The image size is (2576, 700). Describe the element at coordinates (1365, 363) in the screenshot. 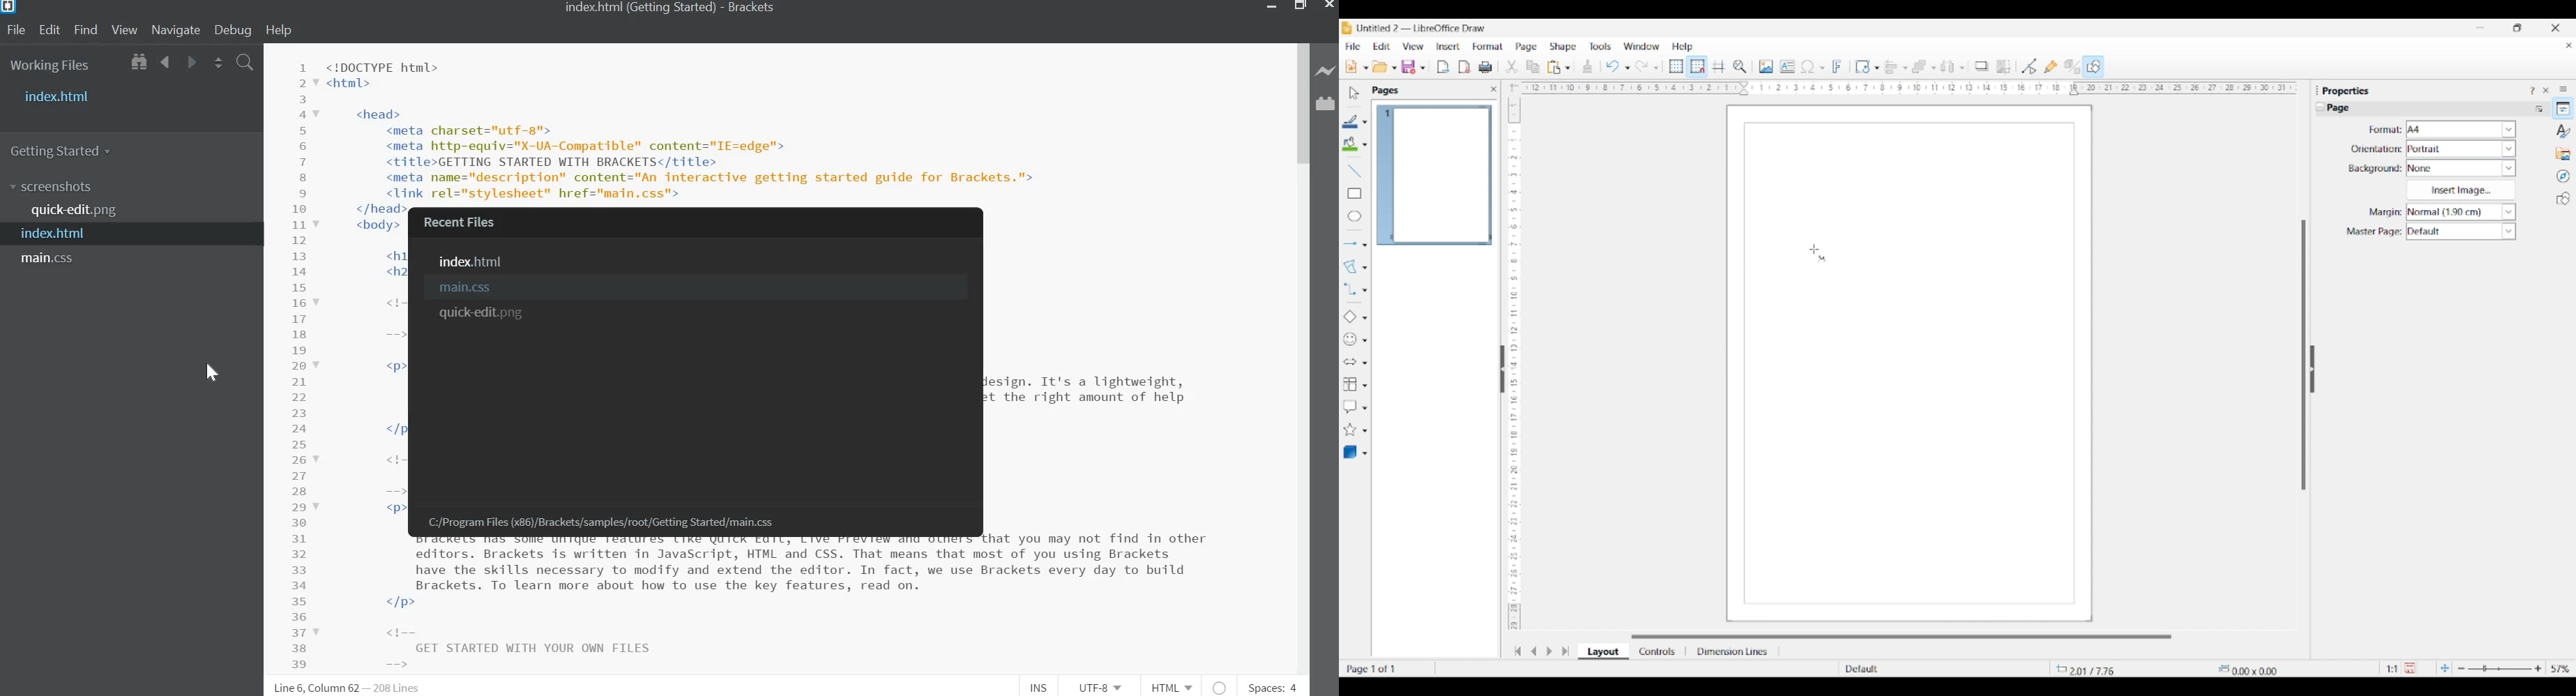

I see `Block arrow options` at that location.